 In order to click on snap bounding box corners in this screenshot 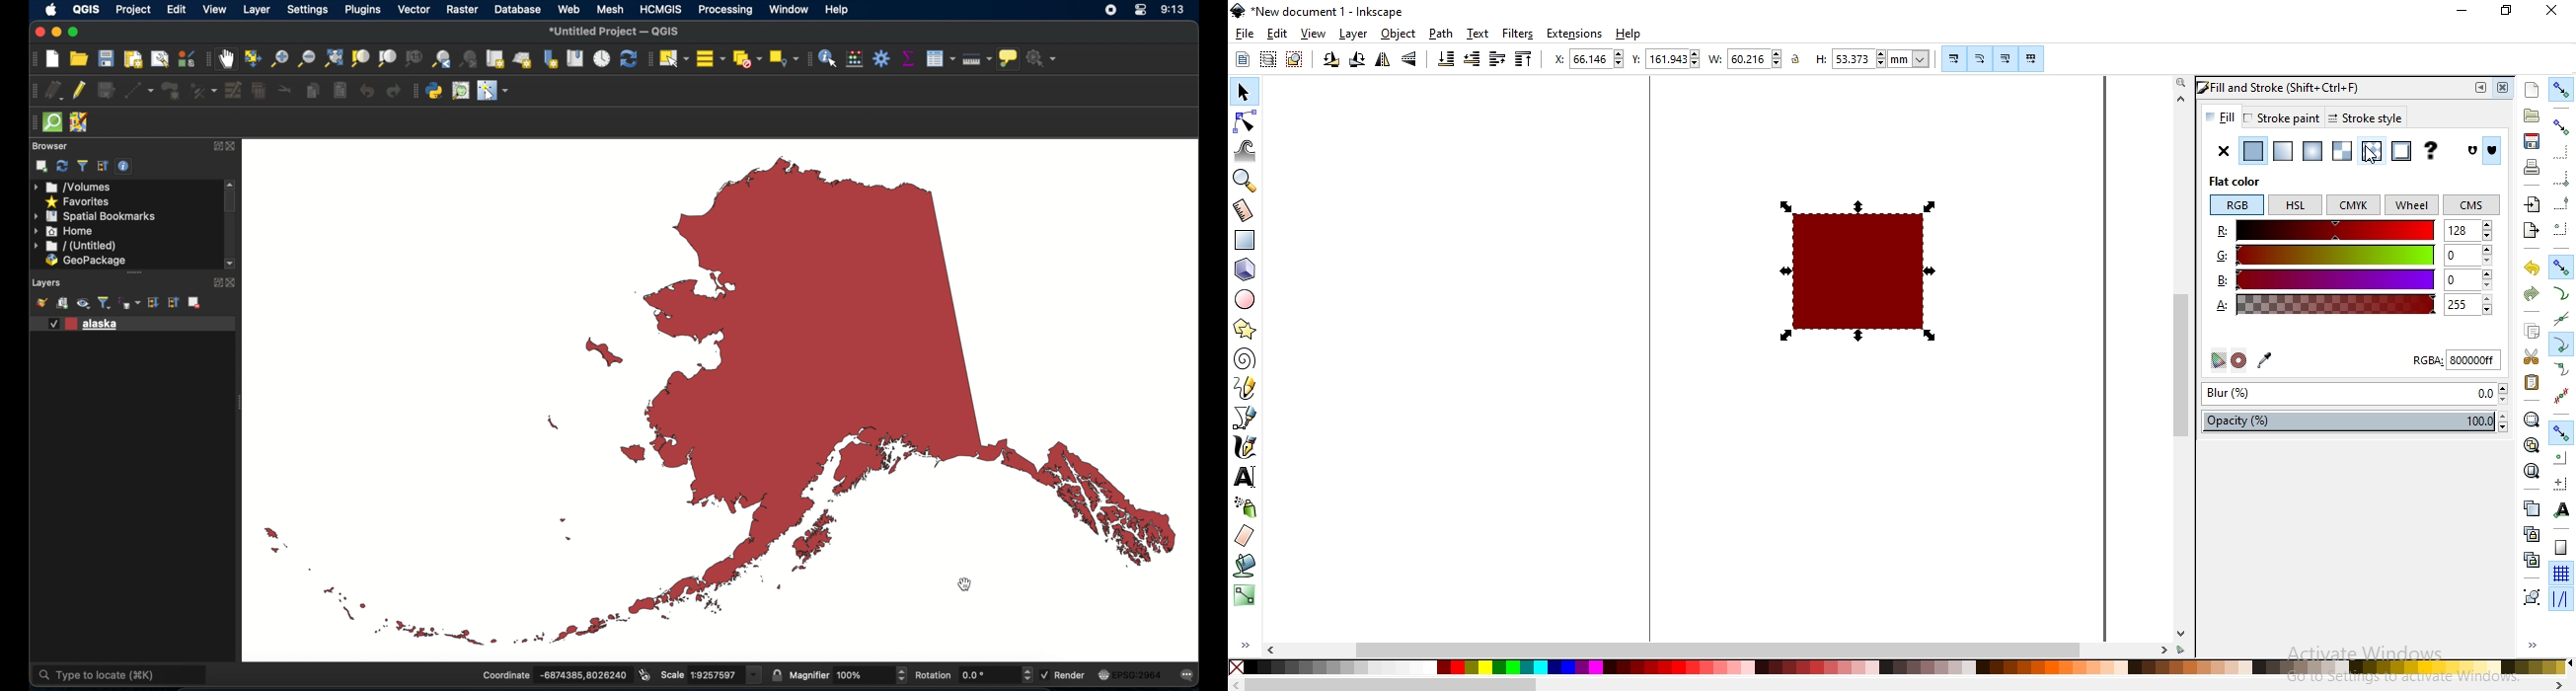, I will do `click(2562, 181)`.